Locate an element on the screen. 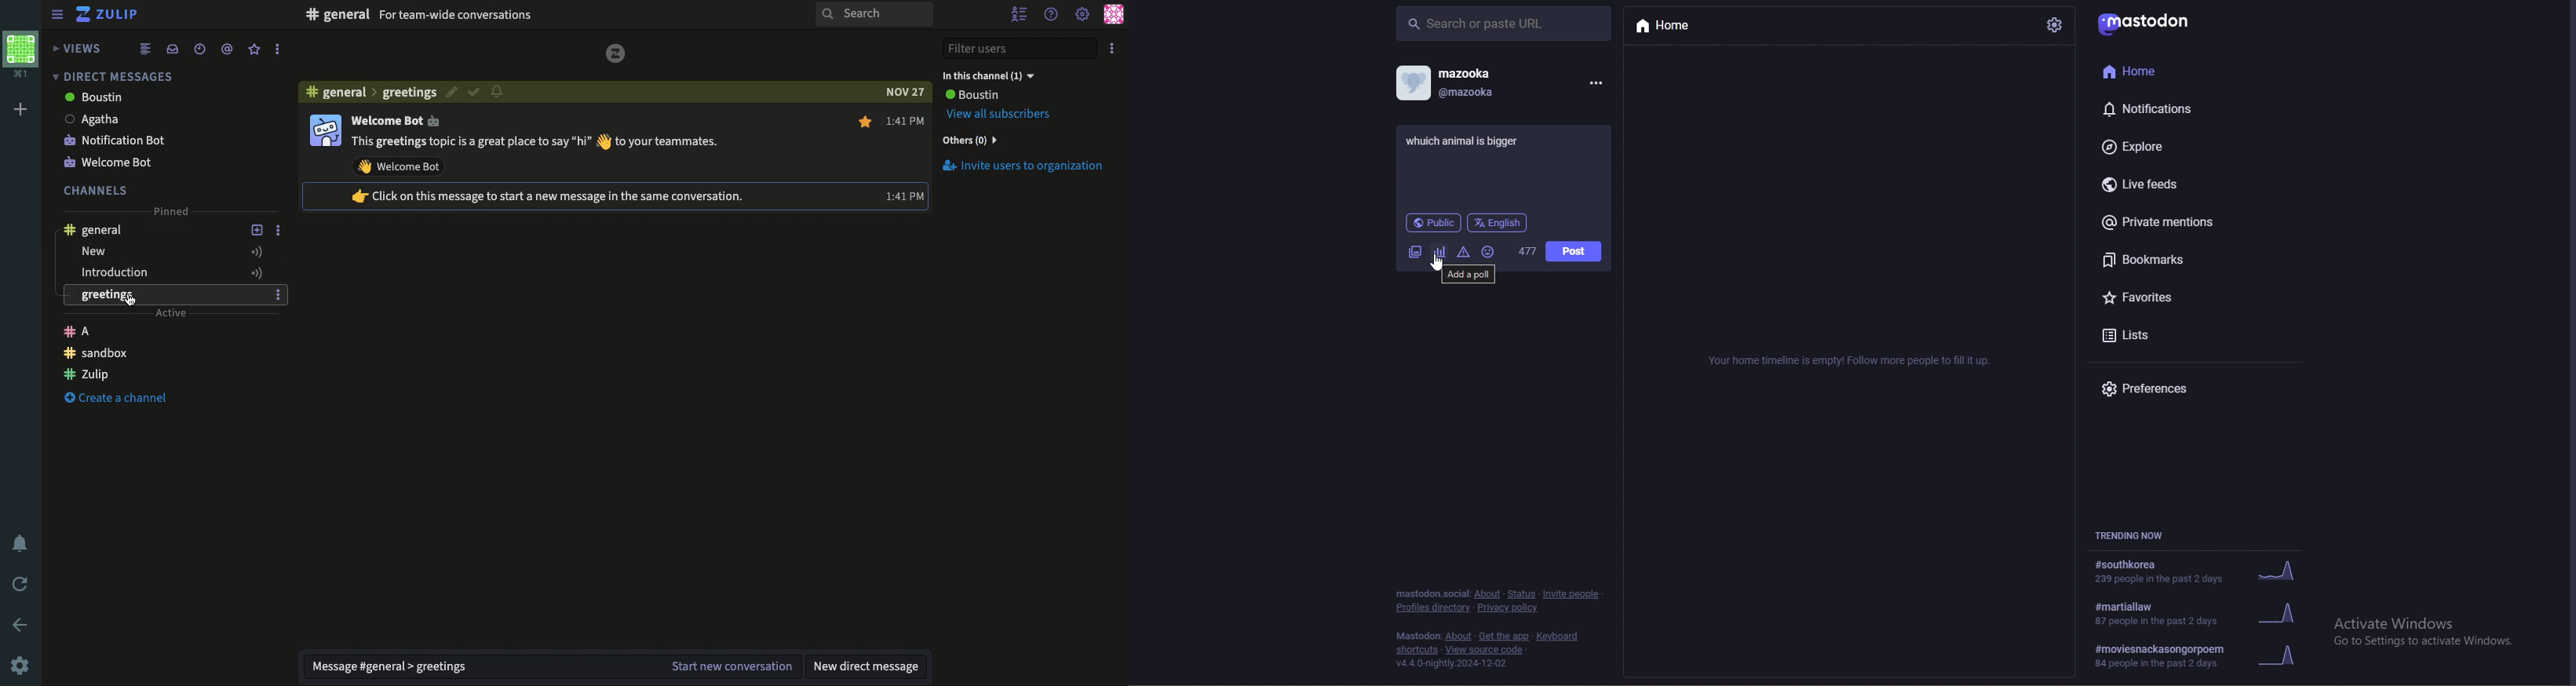 This screenshot has width=2576, height=700. Cursor is located at coordinates (132, 300).